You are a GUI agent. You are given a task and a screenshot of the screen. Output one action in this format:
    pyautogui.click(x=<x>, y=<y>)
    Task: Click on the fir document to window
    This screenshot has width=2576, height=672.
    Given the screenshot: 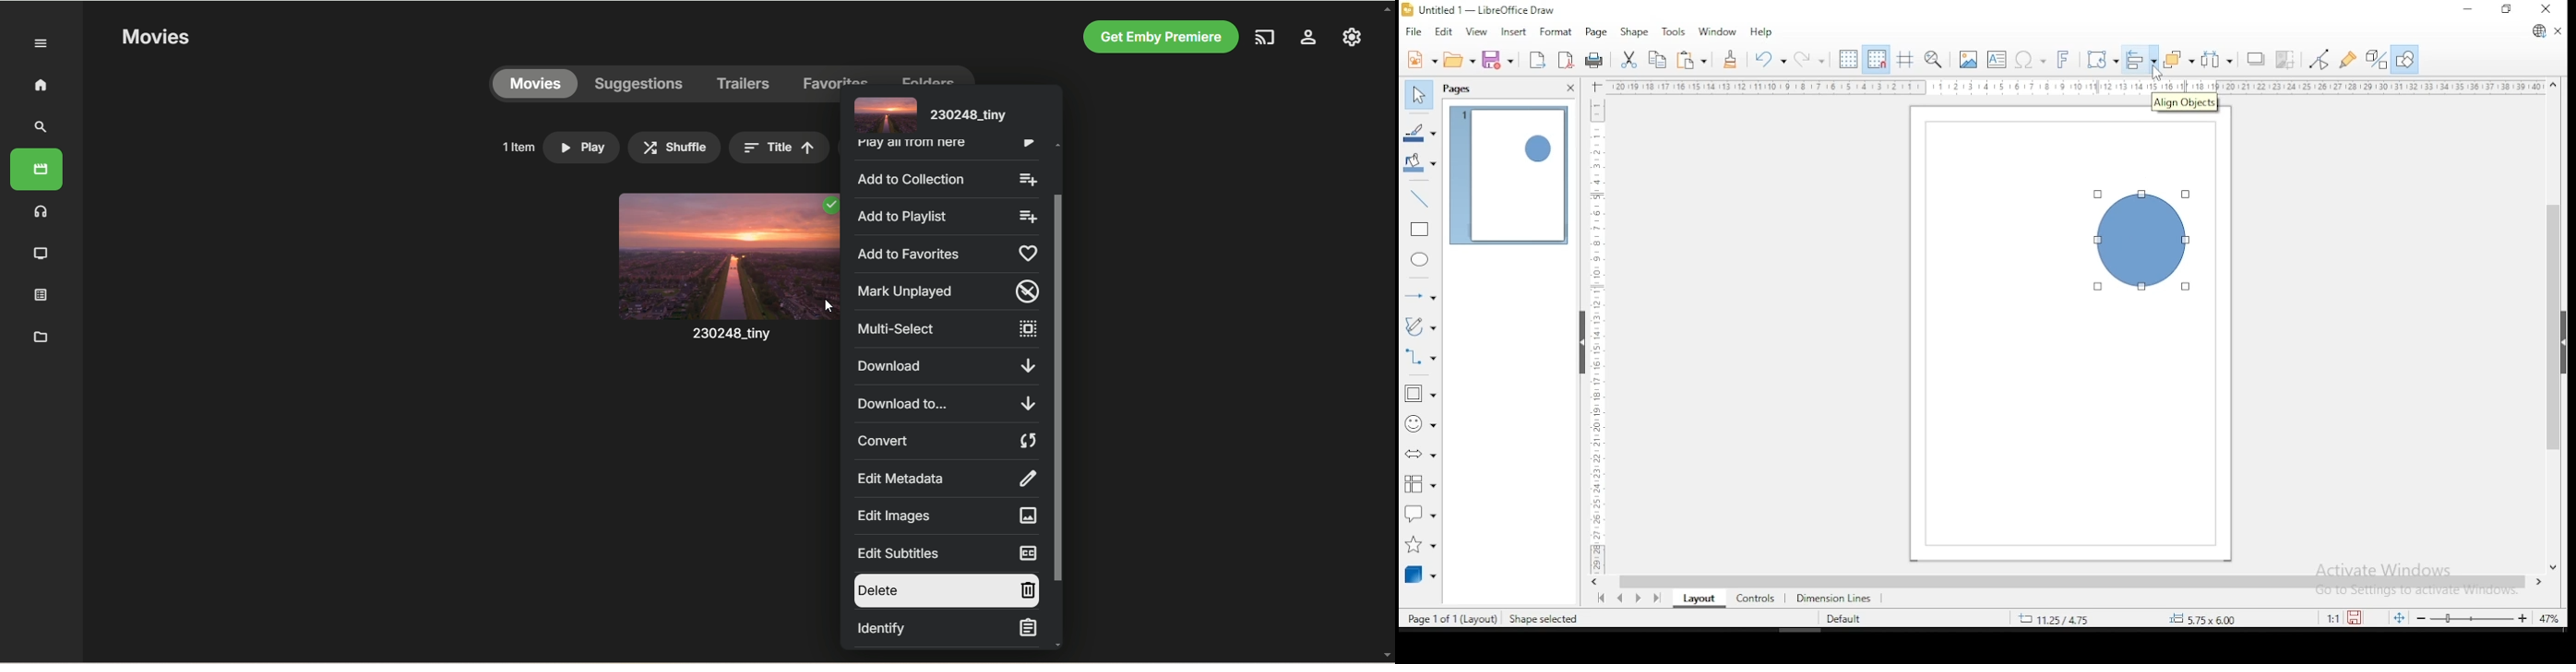 What is the action you would take?
    pyautogui.click(x=2396, y=617)
    